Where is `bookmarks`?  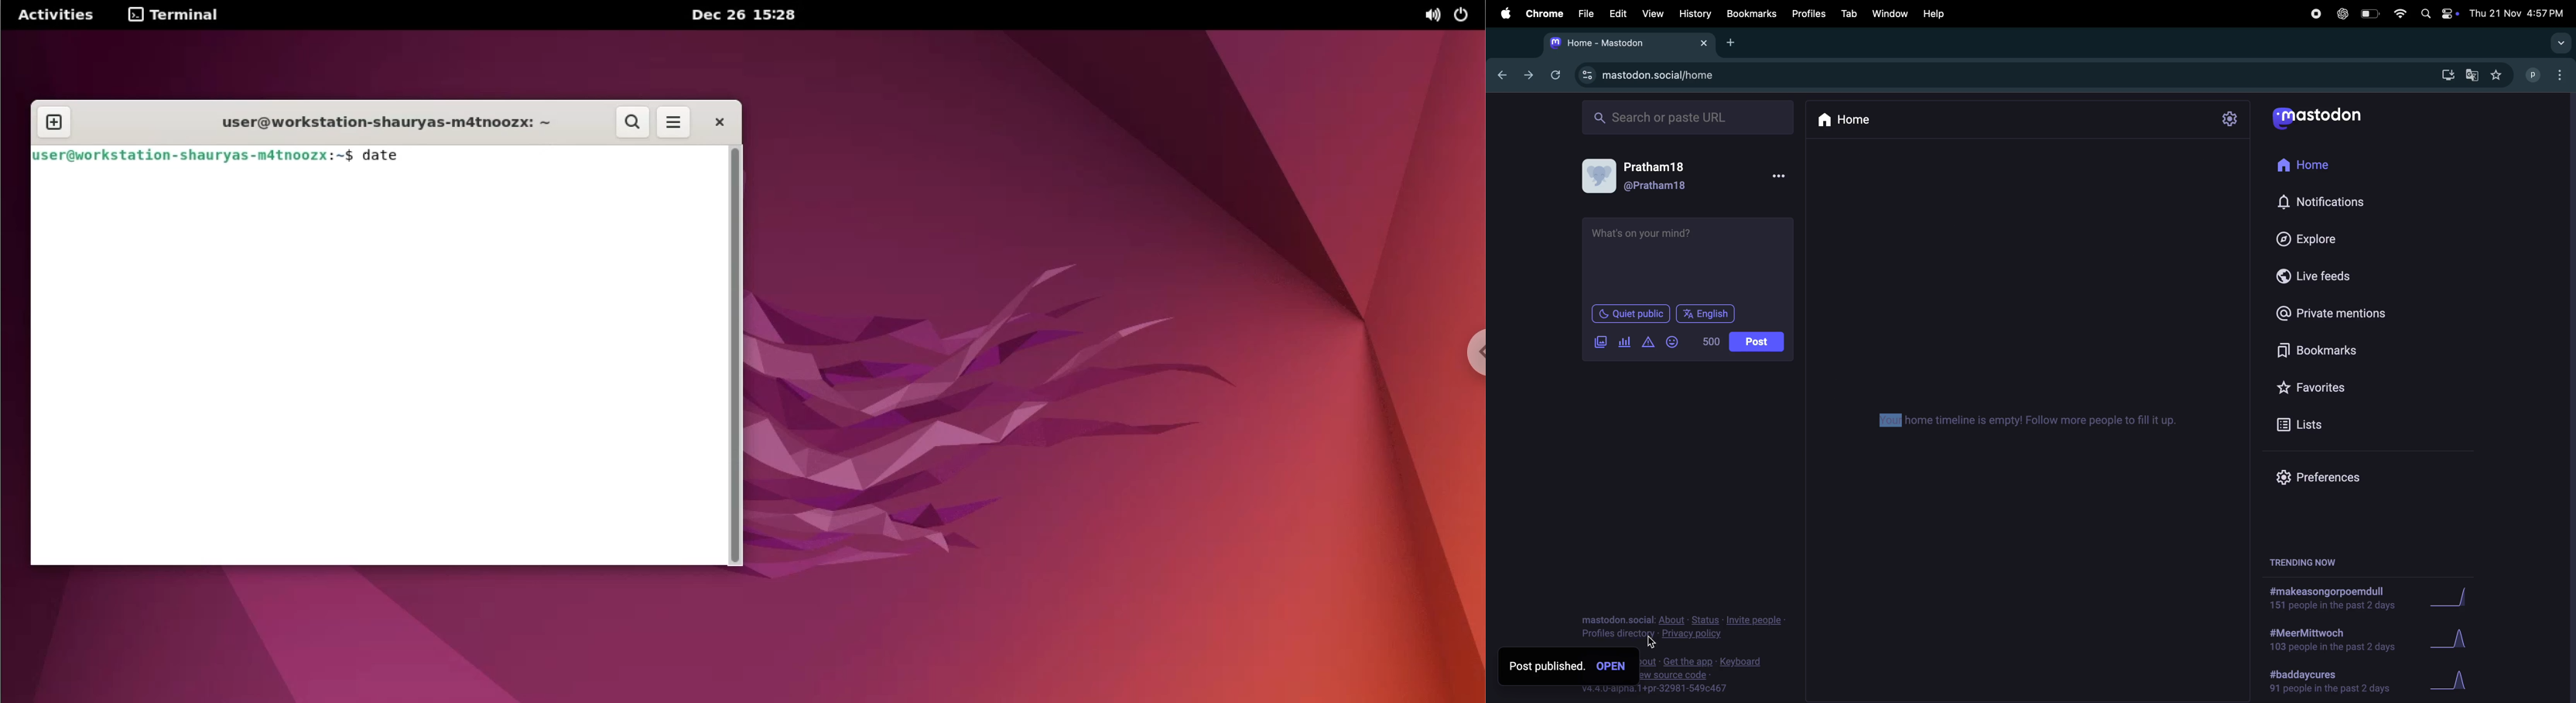 bookmarks is located at coordinates (2321, 353).